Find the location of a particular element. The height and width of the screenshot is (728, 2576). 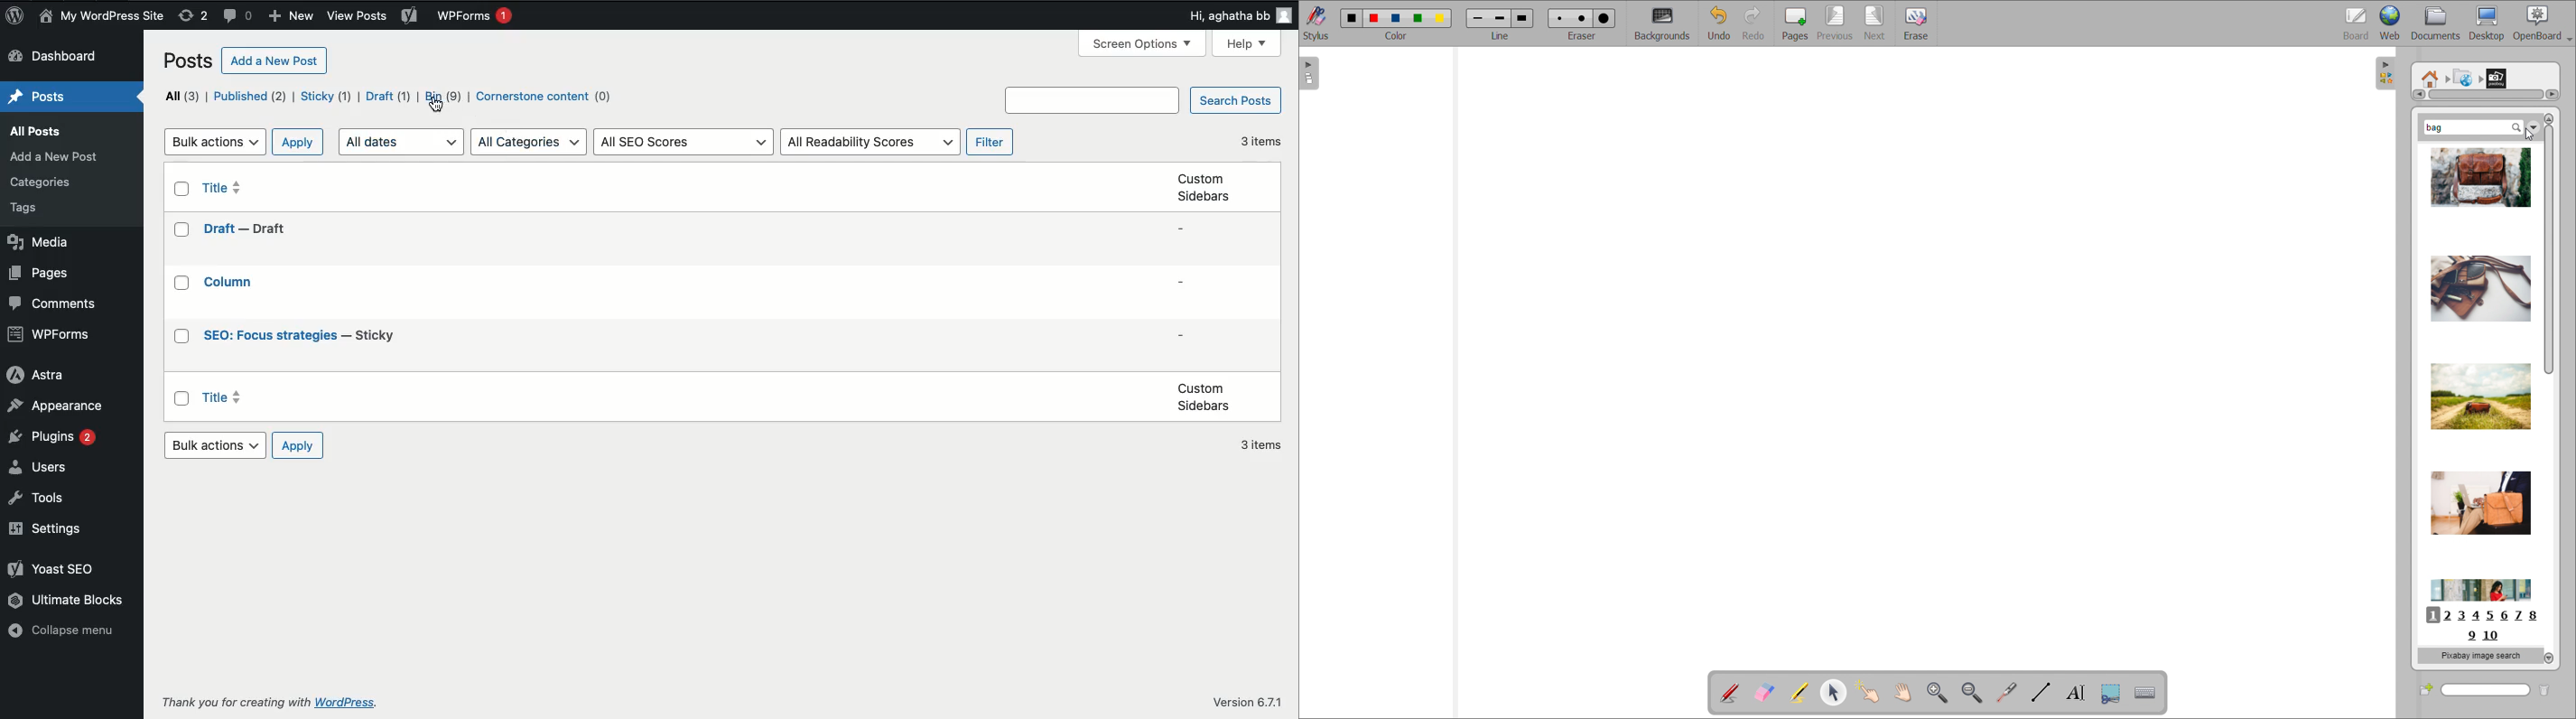

3 is located at coordinates (2463, 616).